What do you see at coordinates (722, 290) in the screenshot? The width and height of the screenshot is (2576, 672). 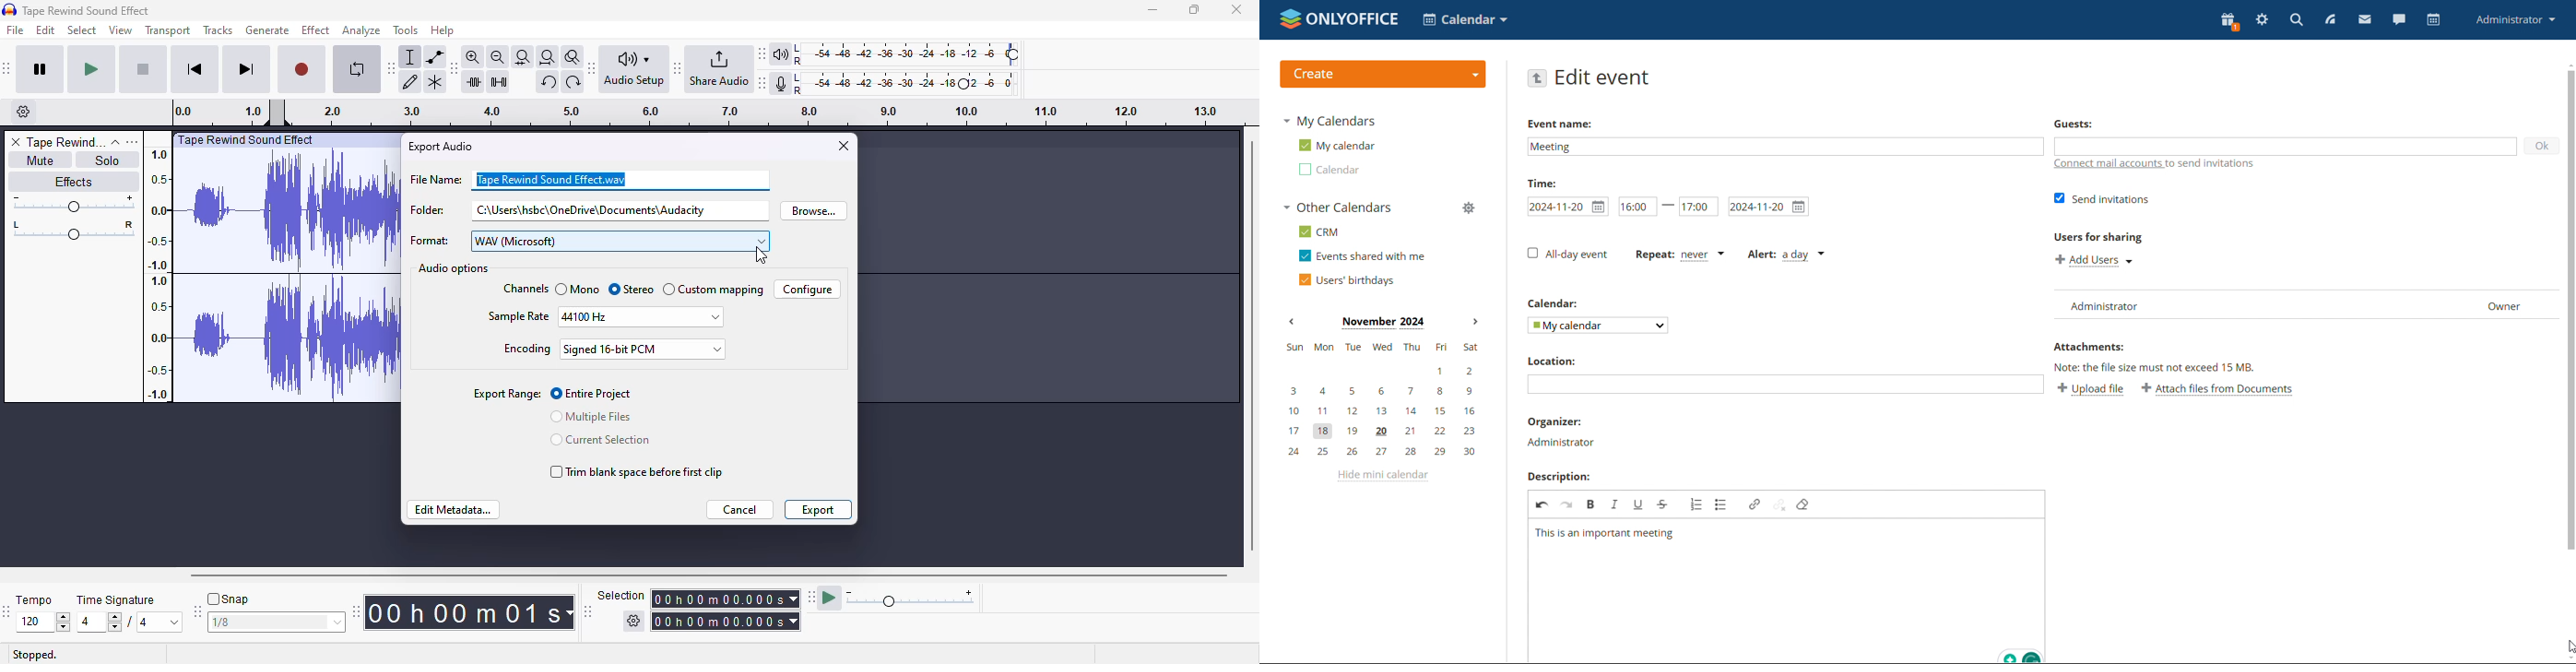 I see `custom mapping` at bounding box center [722, 290].